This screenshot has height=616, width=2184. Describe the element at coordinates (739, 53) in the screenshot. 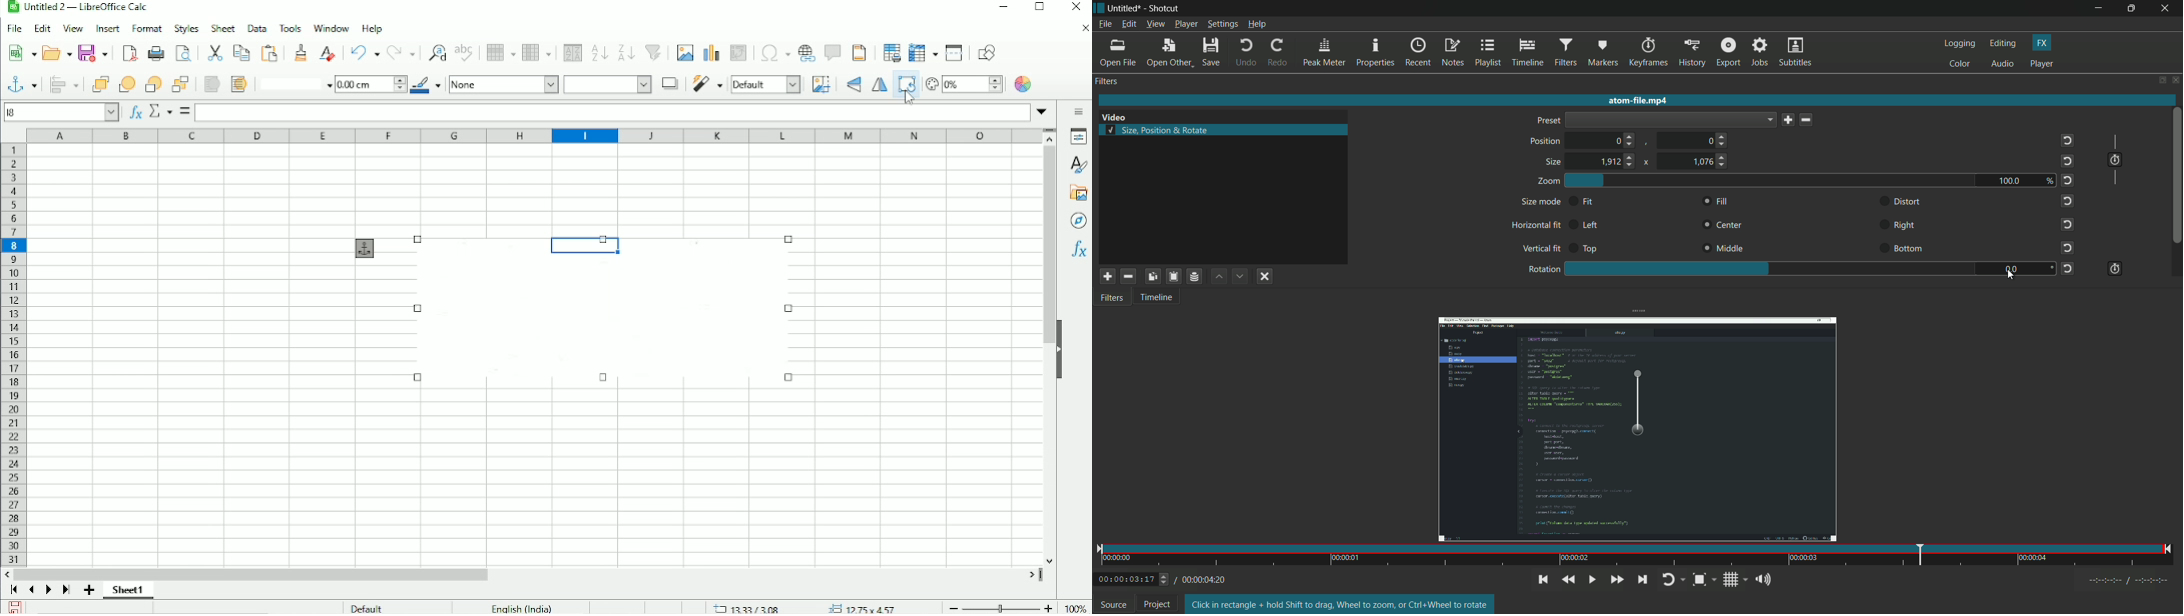

I see `Insert or edit pivot table` at that location.